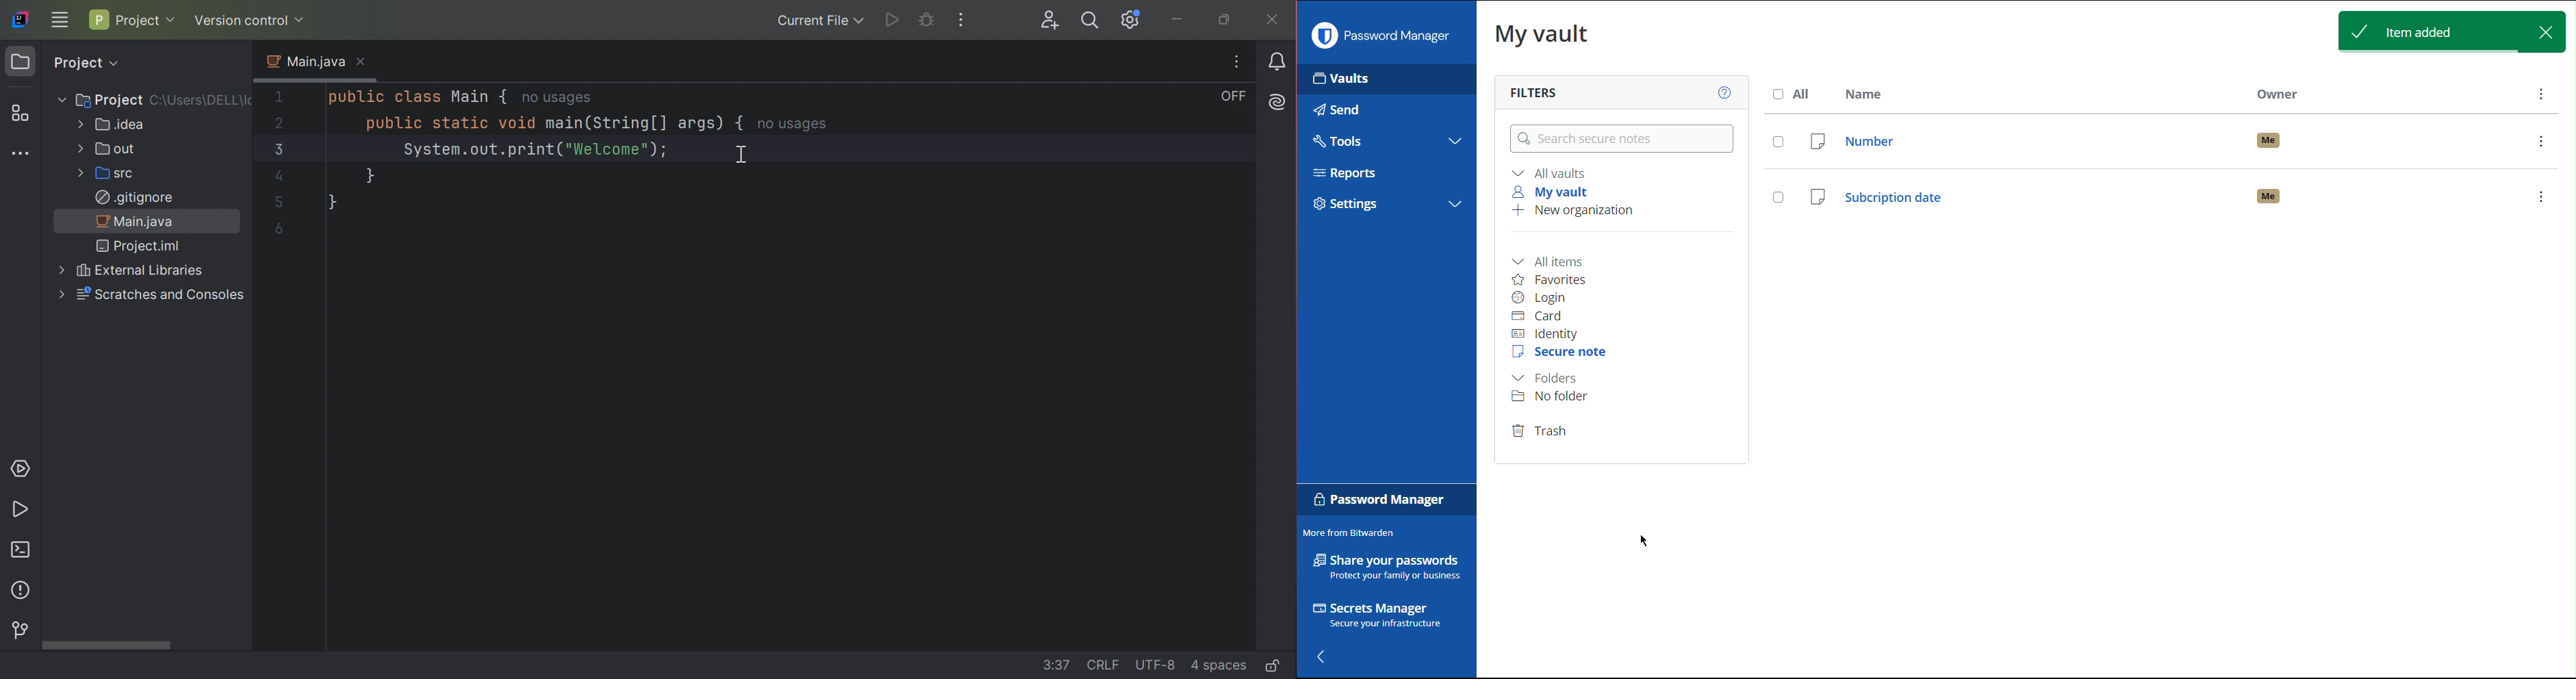 The height and width of the screenshot is (700, 2576). Describe the element at coordinates (1272, 20) in the screenshot. I see `Close` at that location.